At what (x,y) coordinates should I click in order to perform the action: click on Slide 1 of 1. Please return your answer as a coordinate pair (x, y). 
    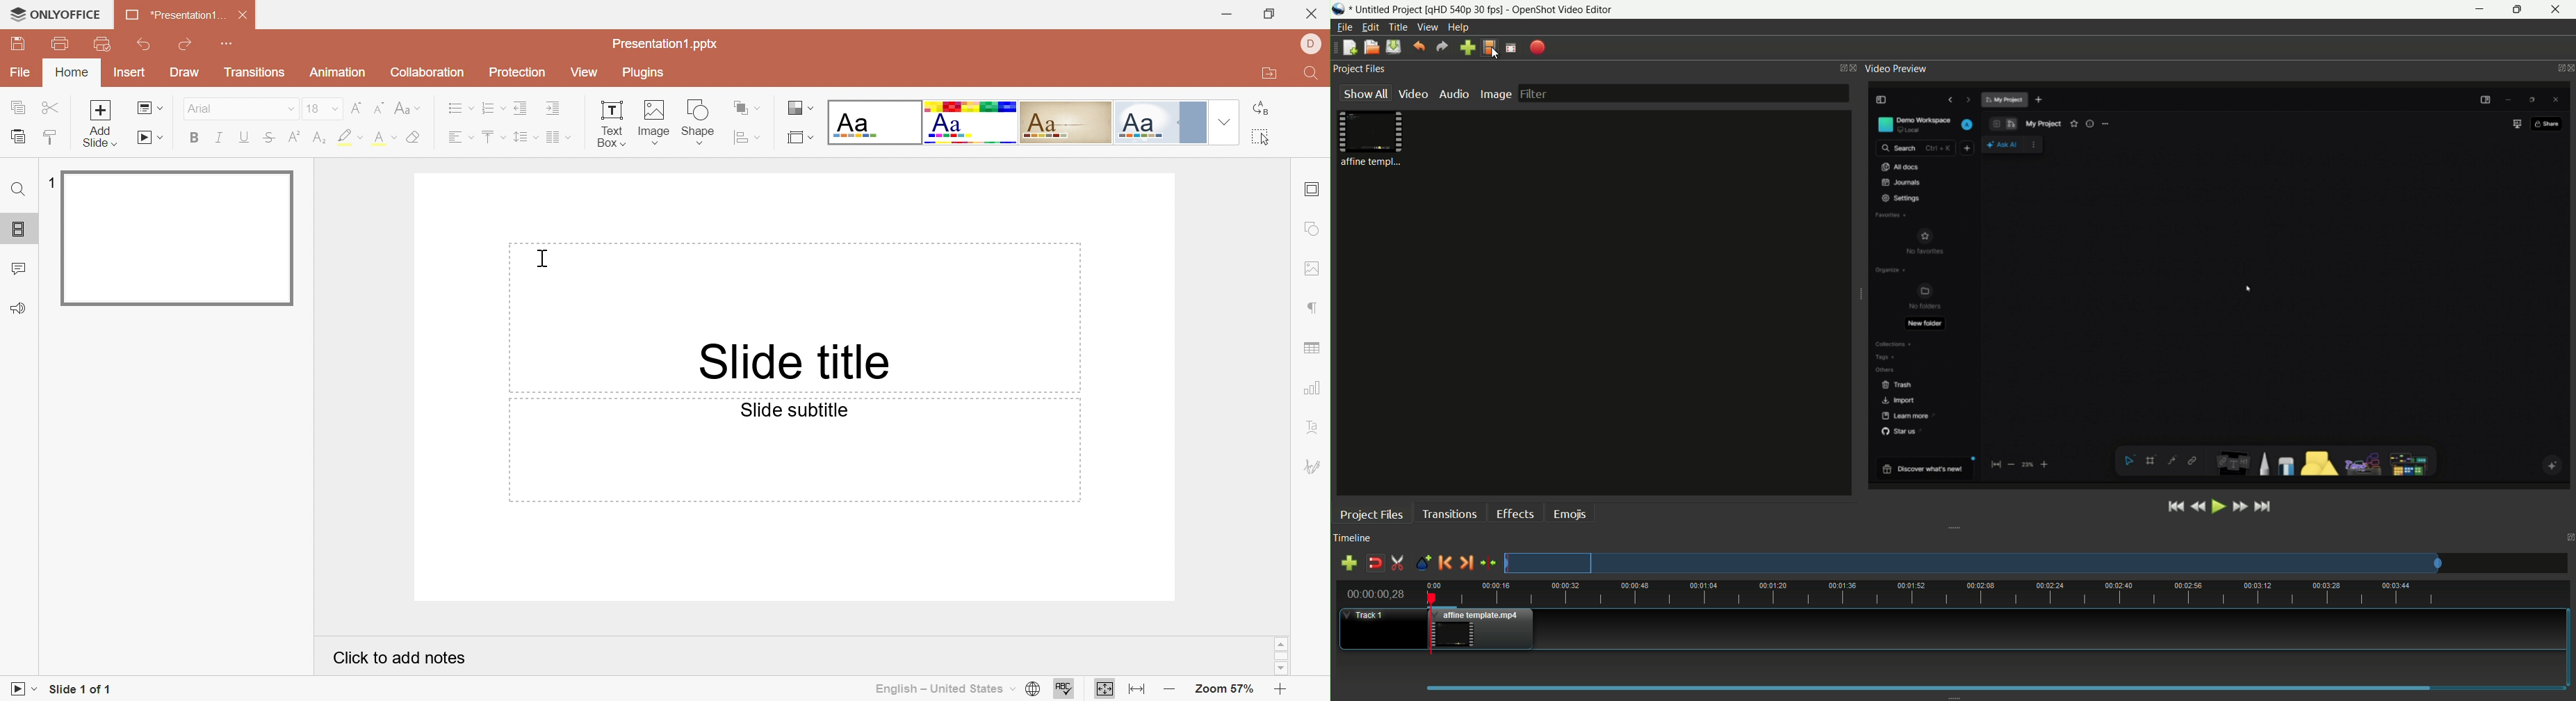
    Looking at the image, I should click on (82, 687).